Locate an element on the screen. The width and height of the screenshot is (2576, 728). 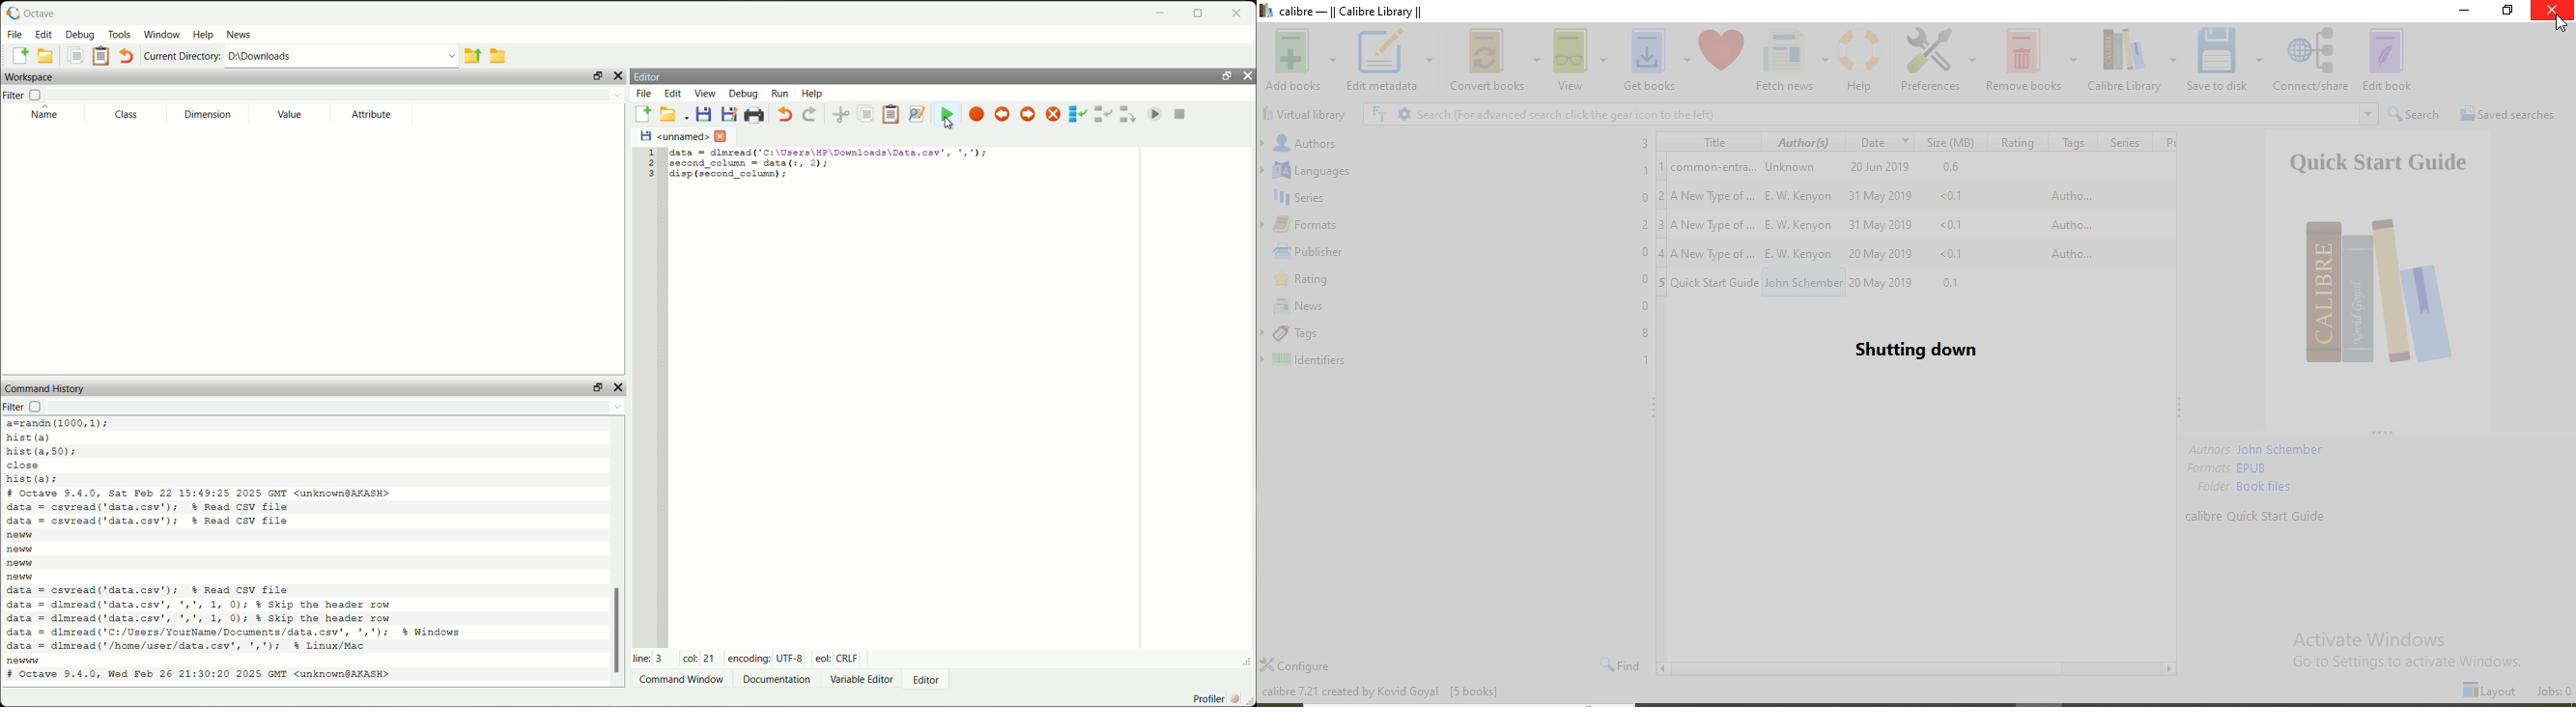
window is located at coordinates (162, 35).